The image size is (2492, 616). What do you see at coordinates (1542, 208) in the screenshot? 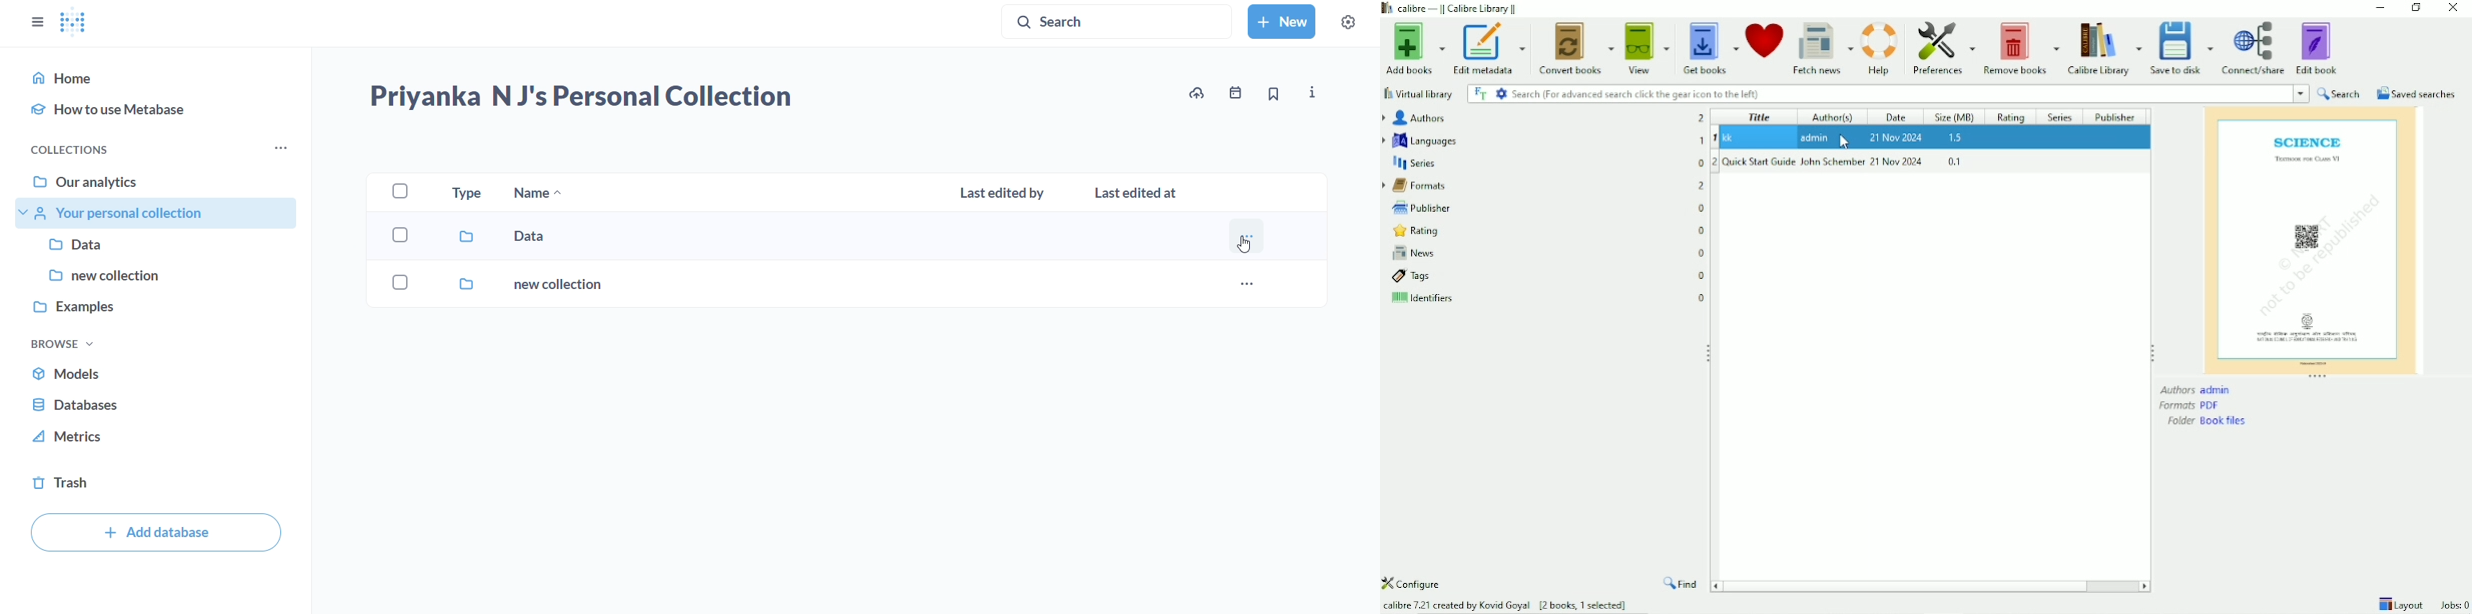
I see `Publisher` at bounding box center [1542, 208].